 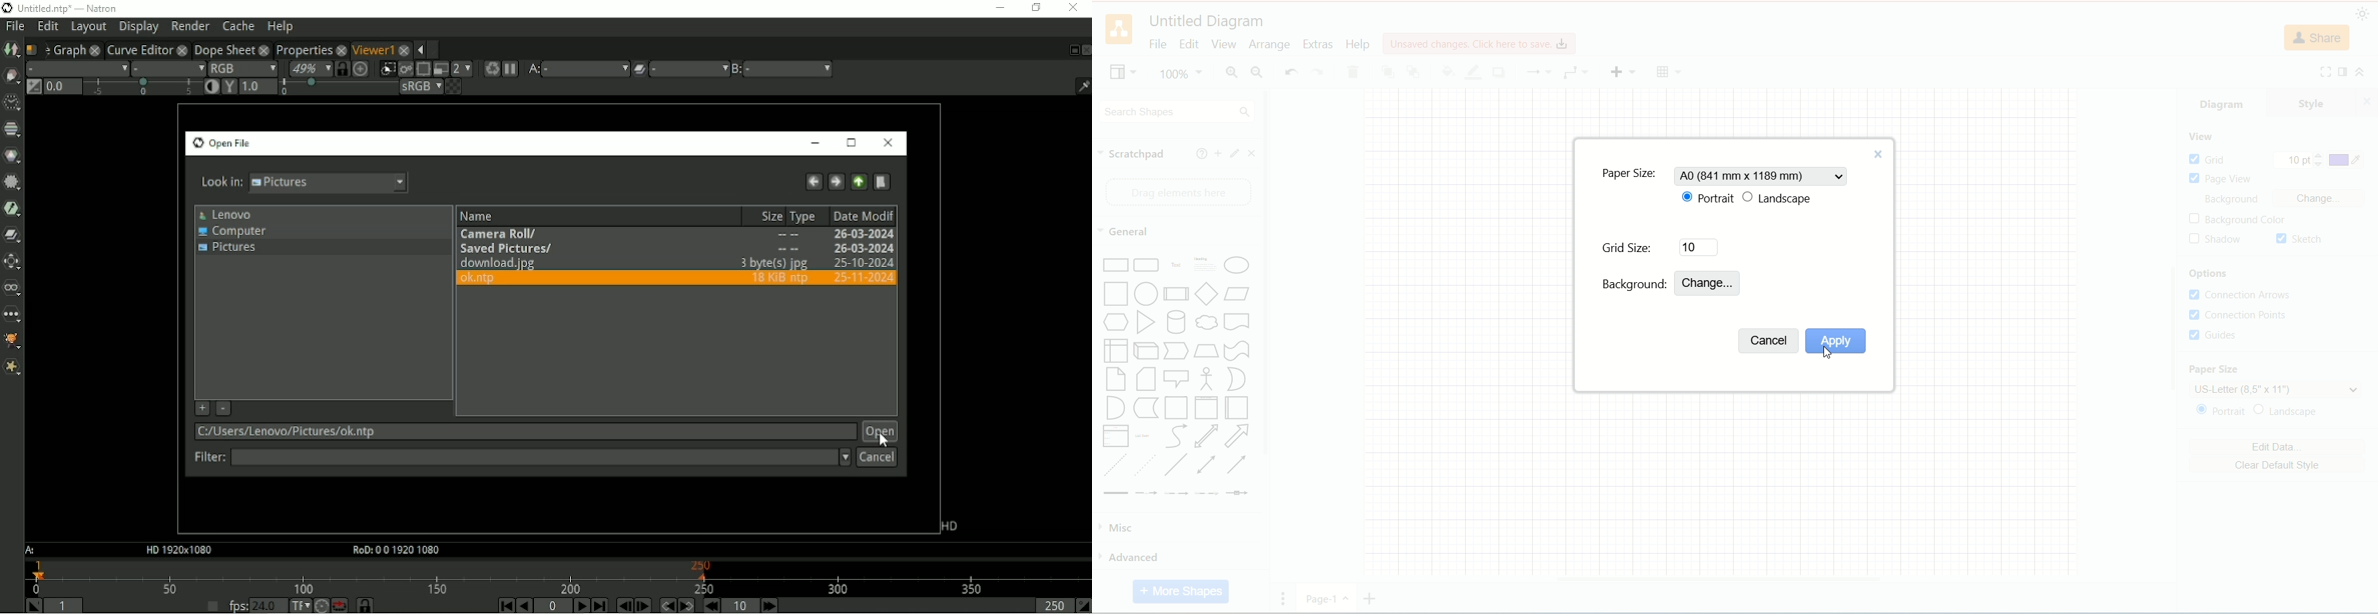 I want to click on page view, so click(x=2225, y=179).